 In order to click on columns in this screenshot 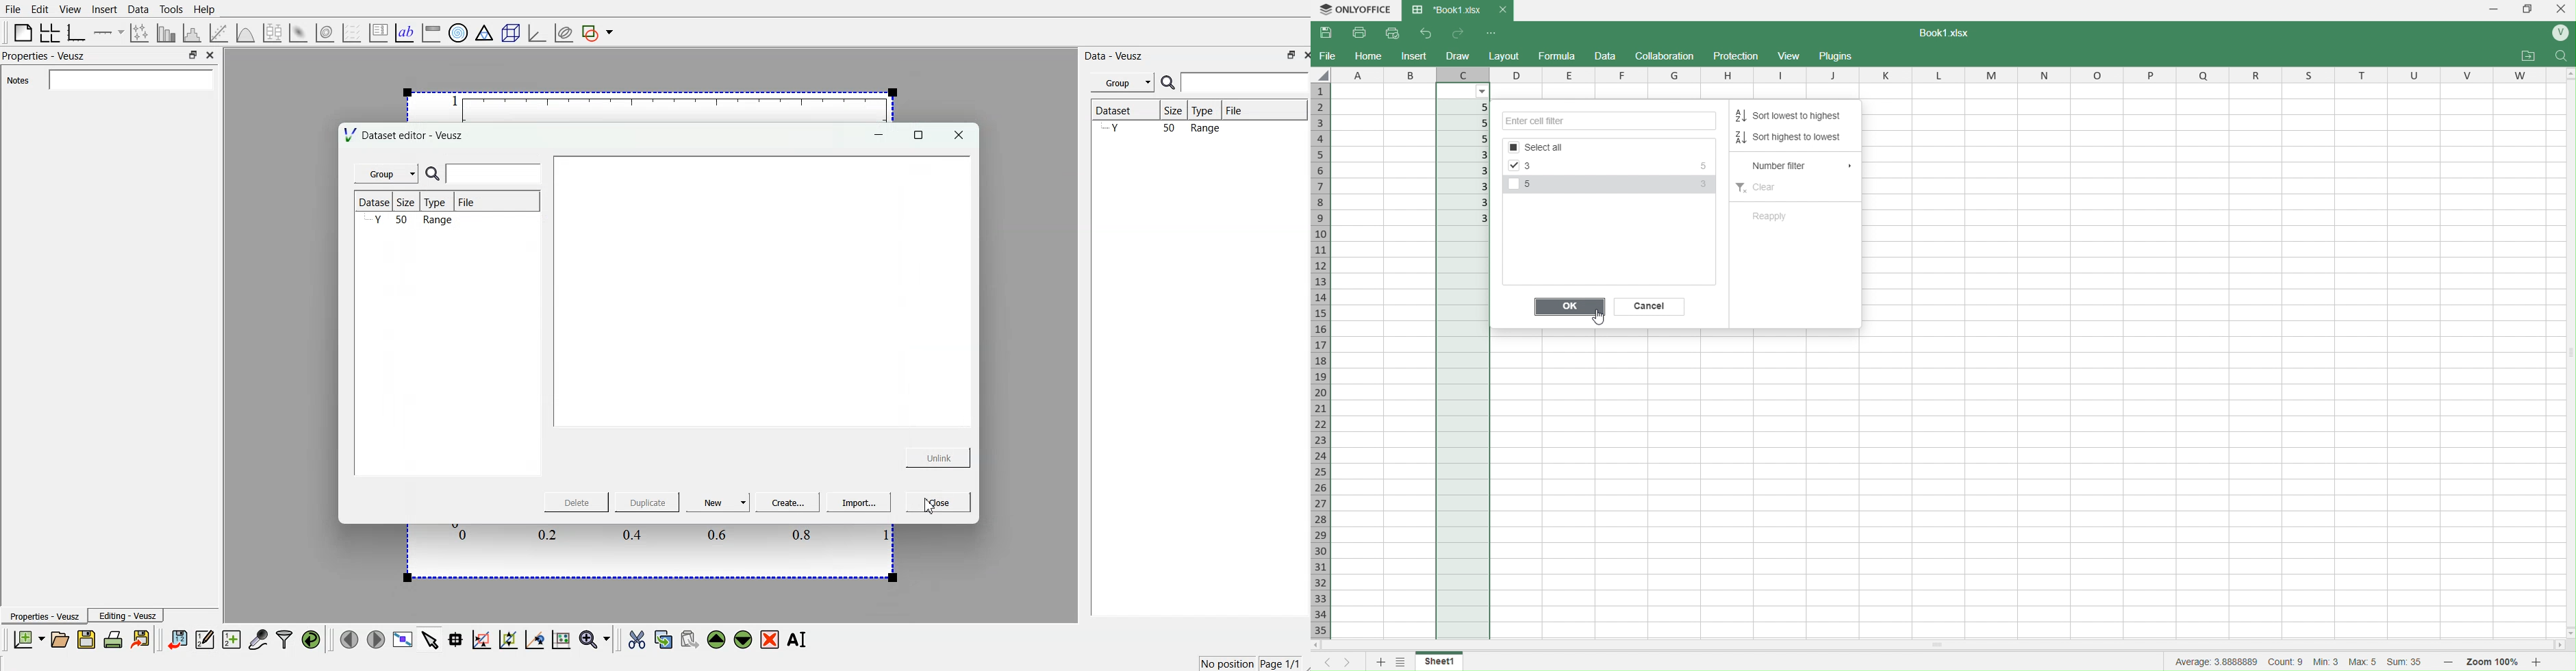, I will do `click(1382, 73)`.